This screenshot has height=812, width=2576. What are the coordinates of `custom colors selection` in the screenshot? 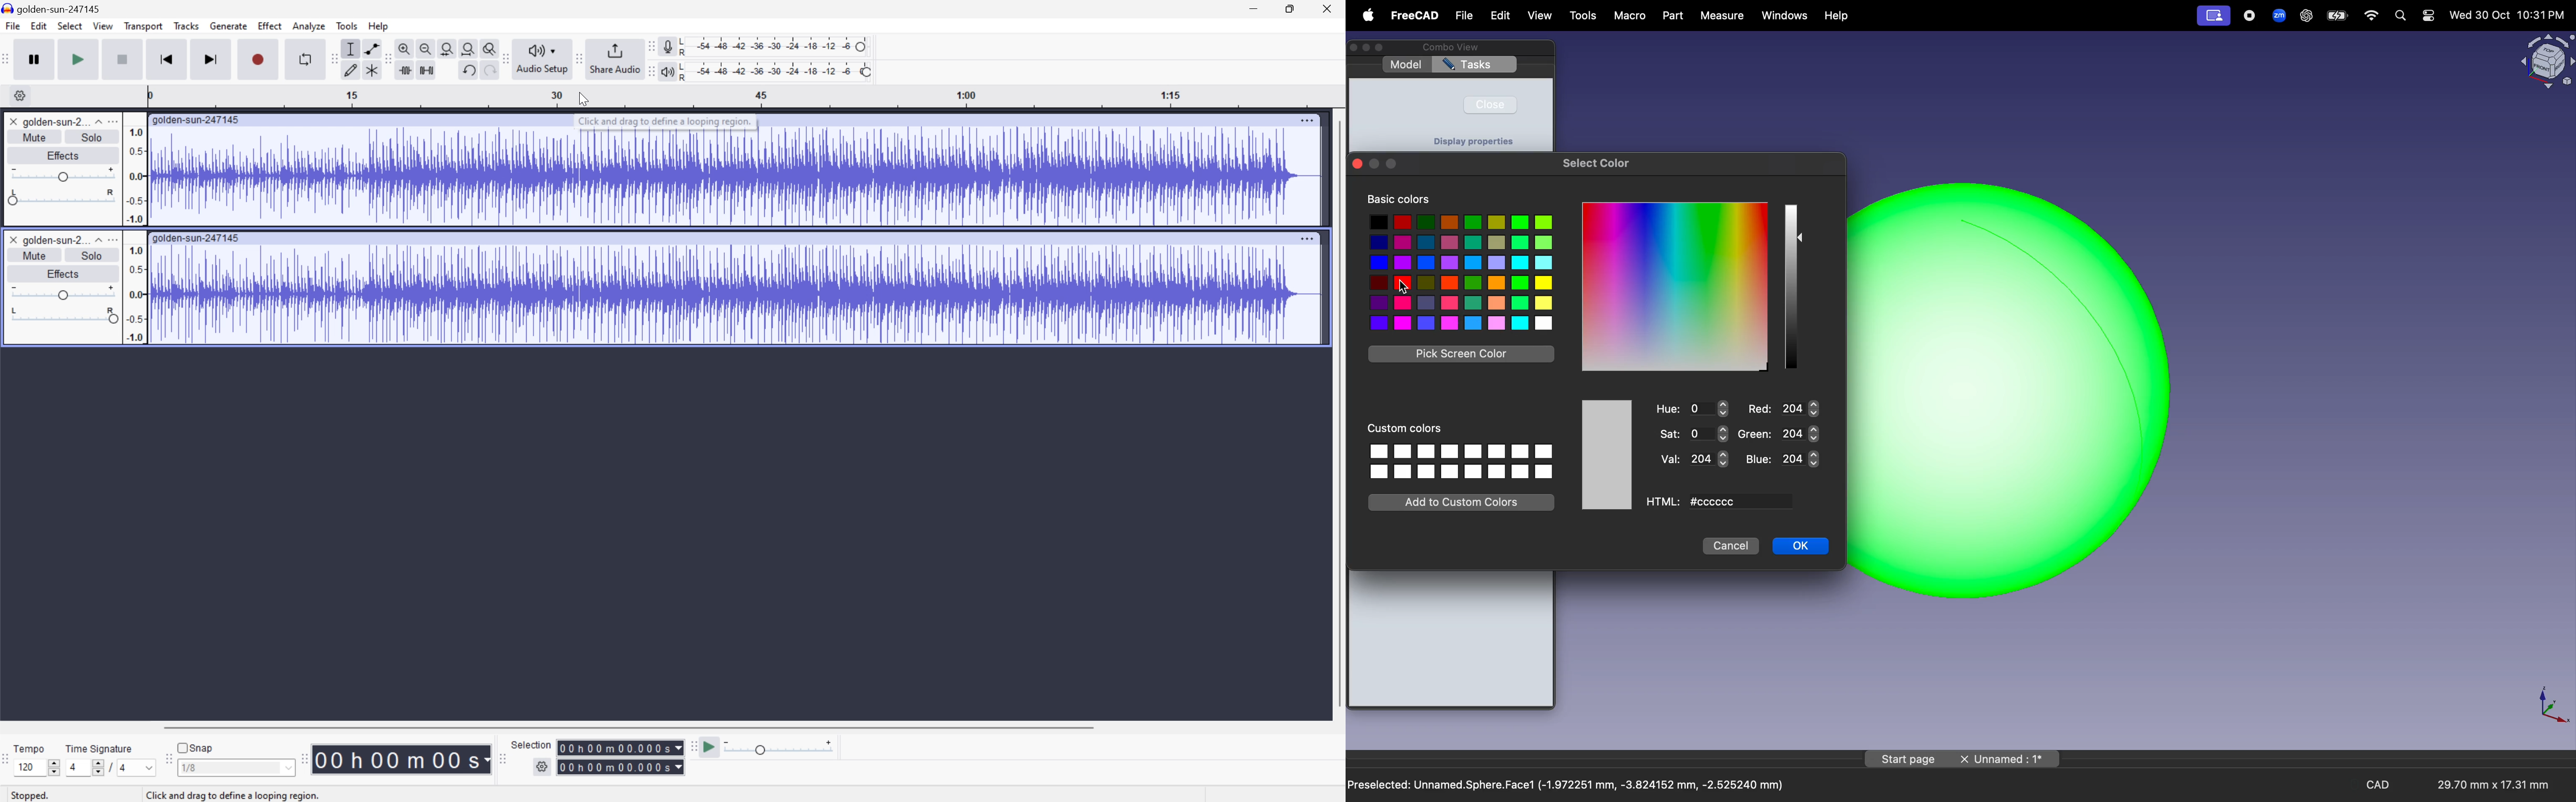 It's located at (1460, 459).